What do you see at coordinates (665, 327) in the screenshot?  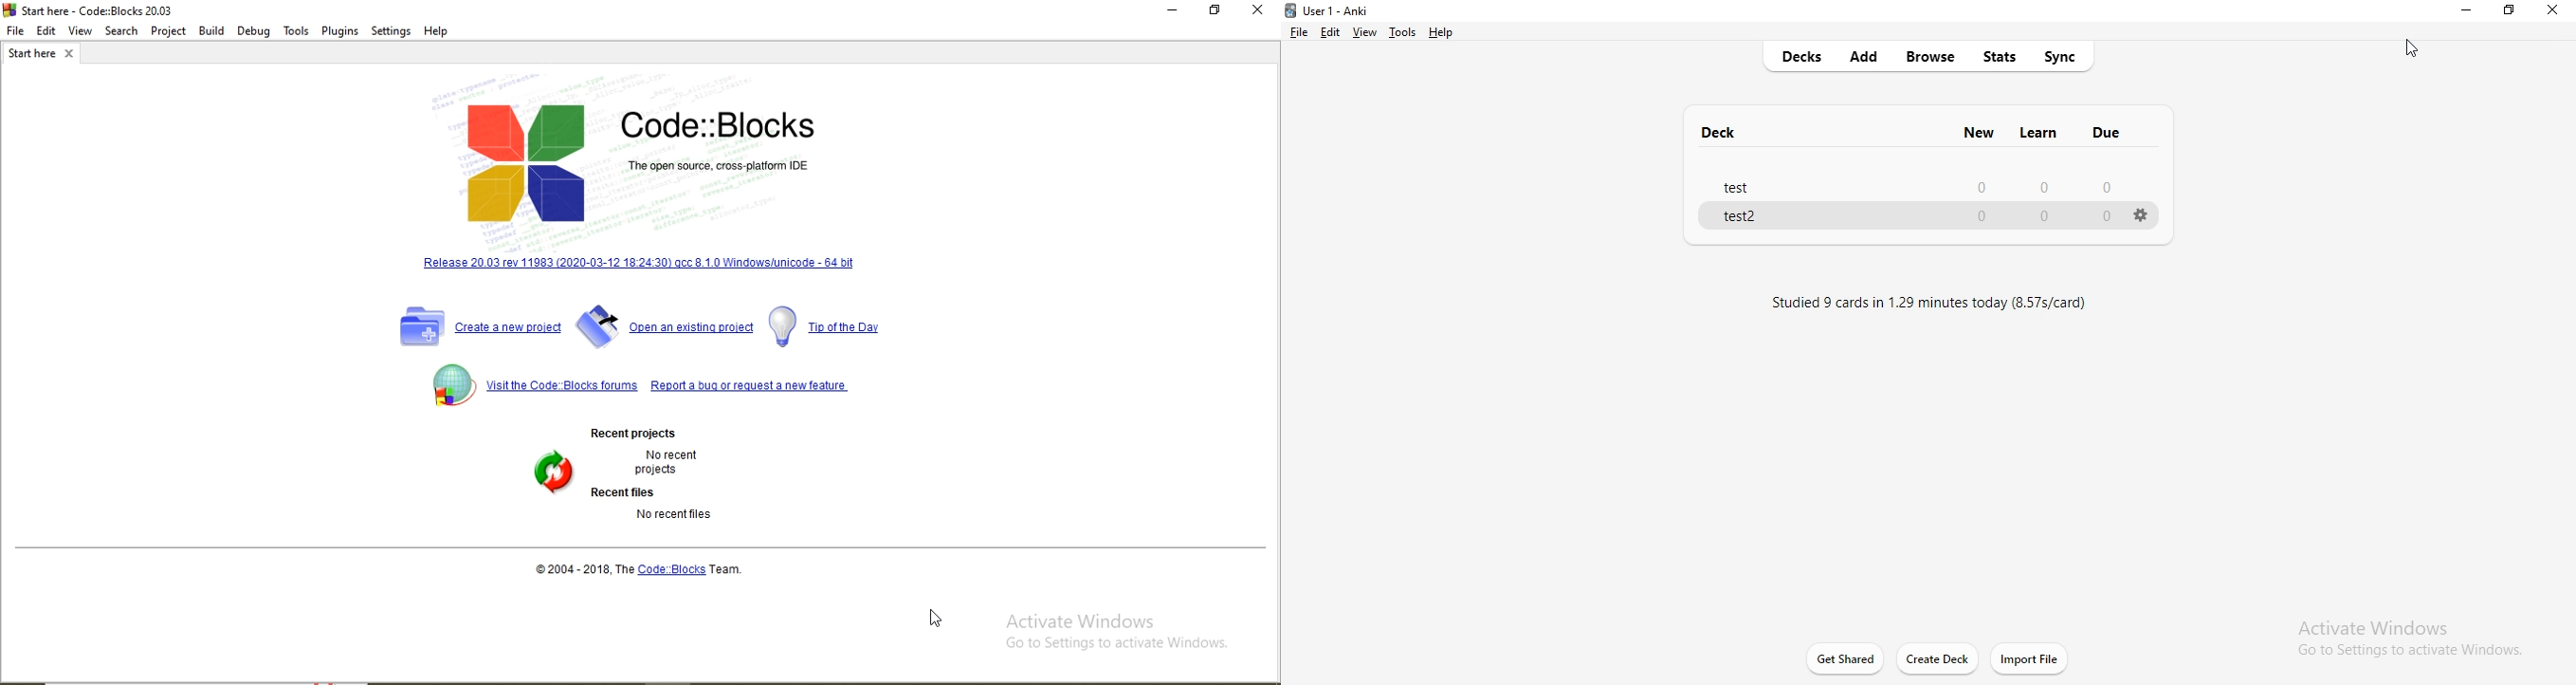 I see `Open an existing project` at bounding box center [665, 327].